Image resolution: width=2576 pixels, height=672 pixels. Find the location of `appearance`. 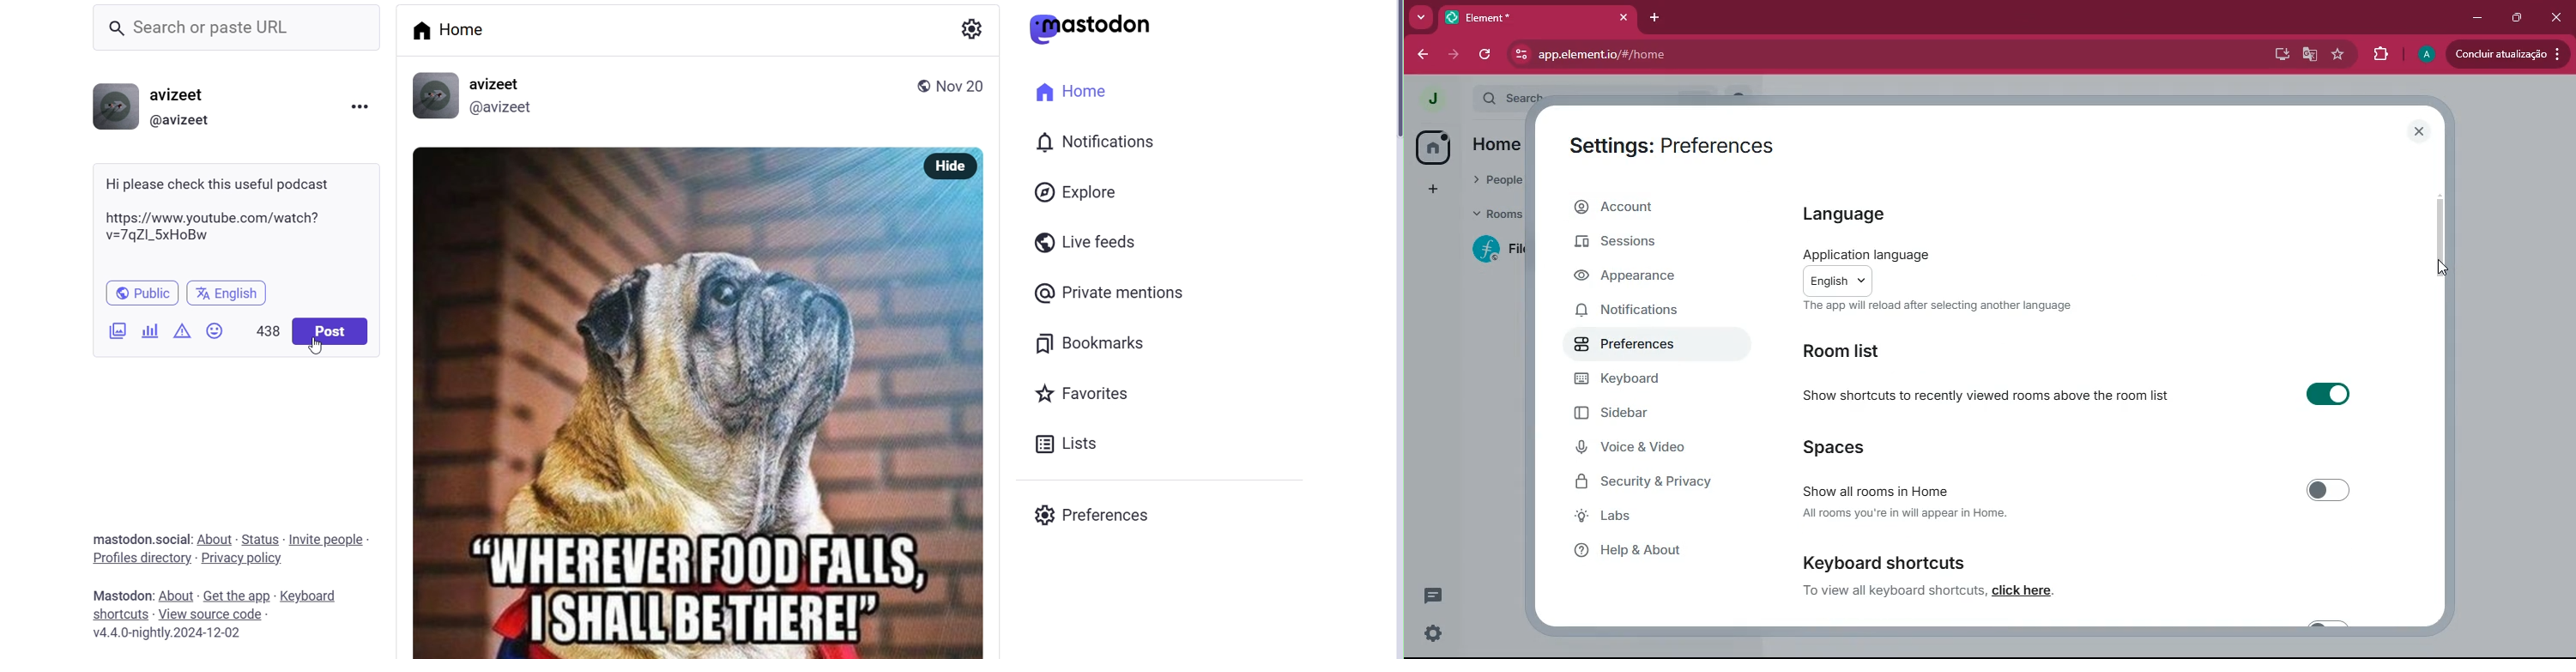

appearance is located at coordinates (1643, 278).